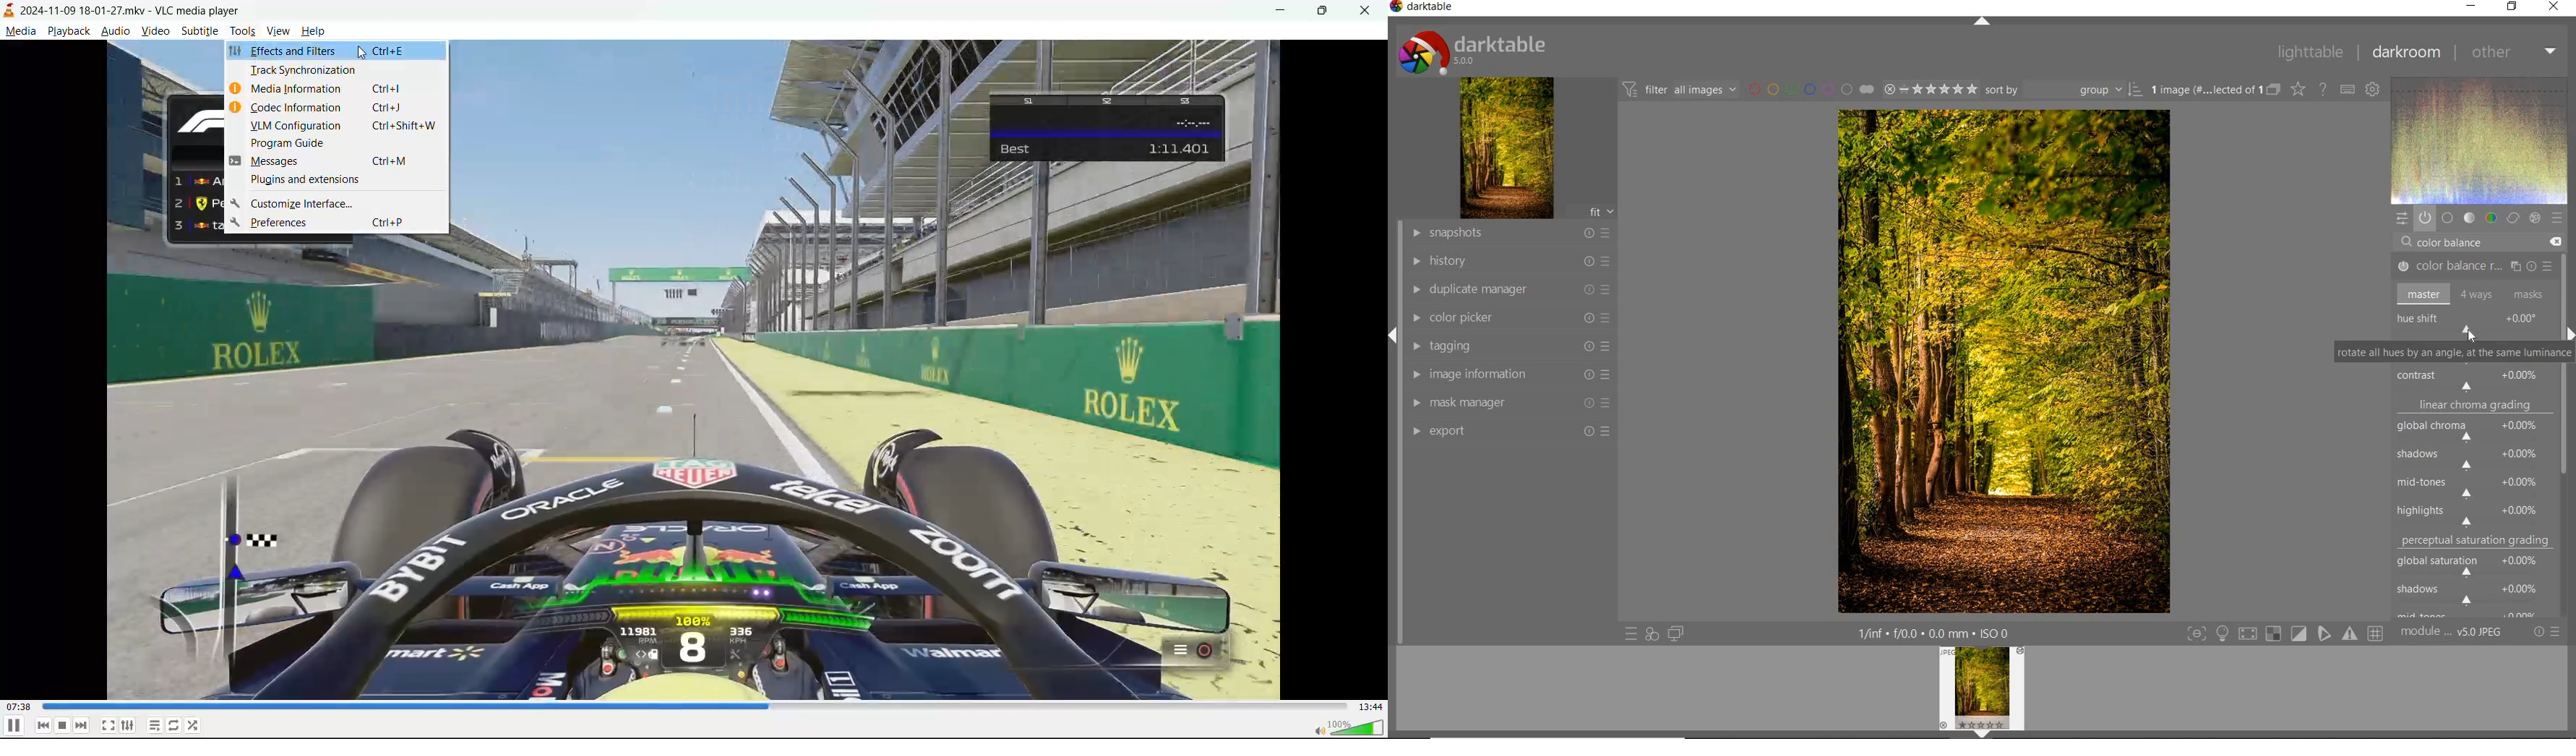 The image size is (2576, 756). Describe the element at coordinates (173, 723) in the screenshot. I see `loop` at that location.